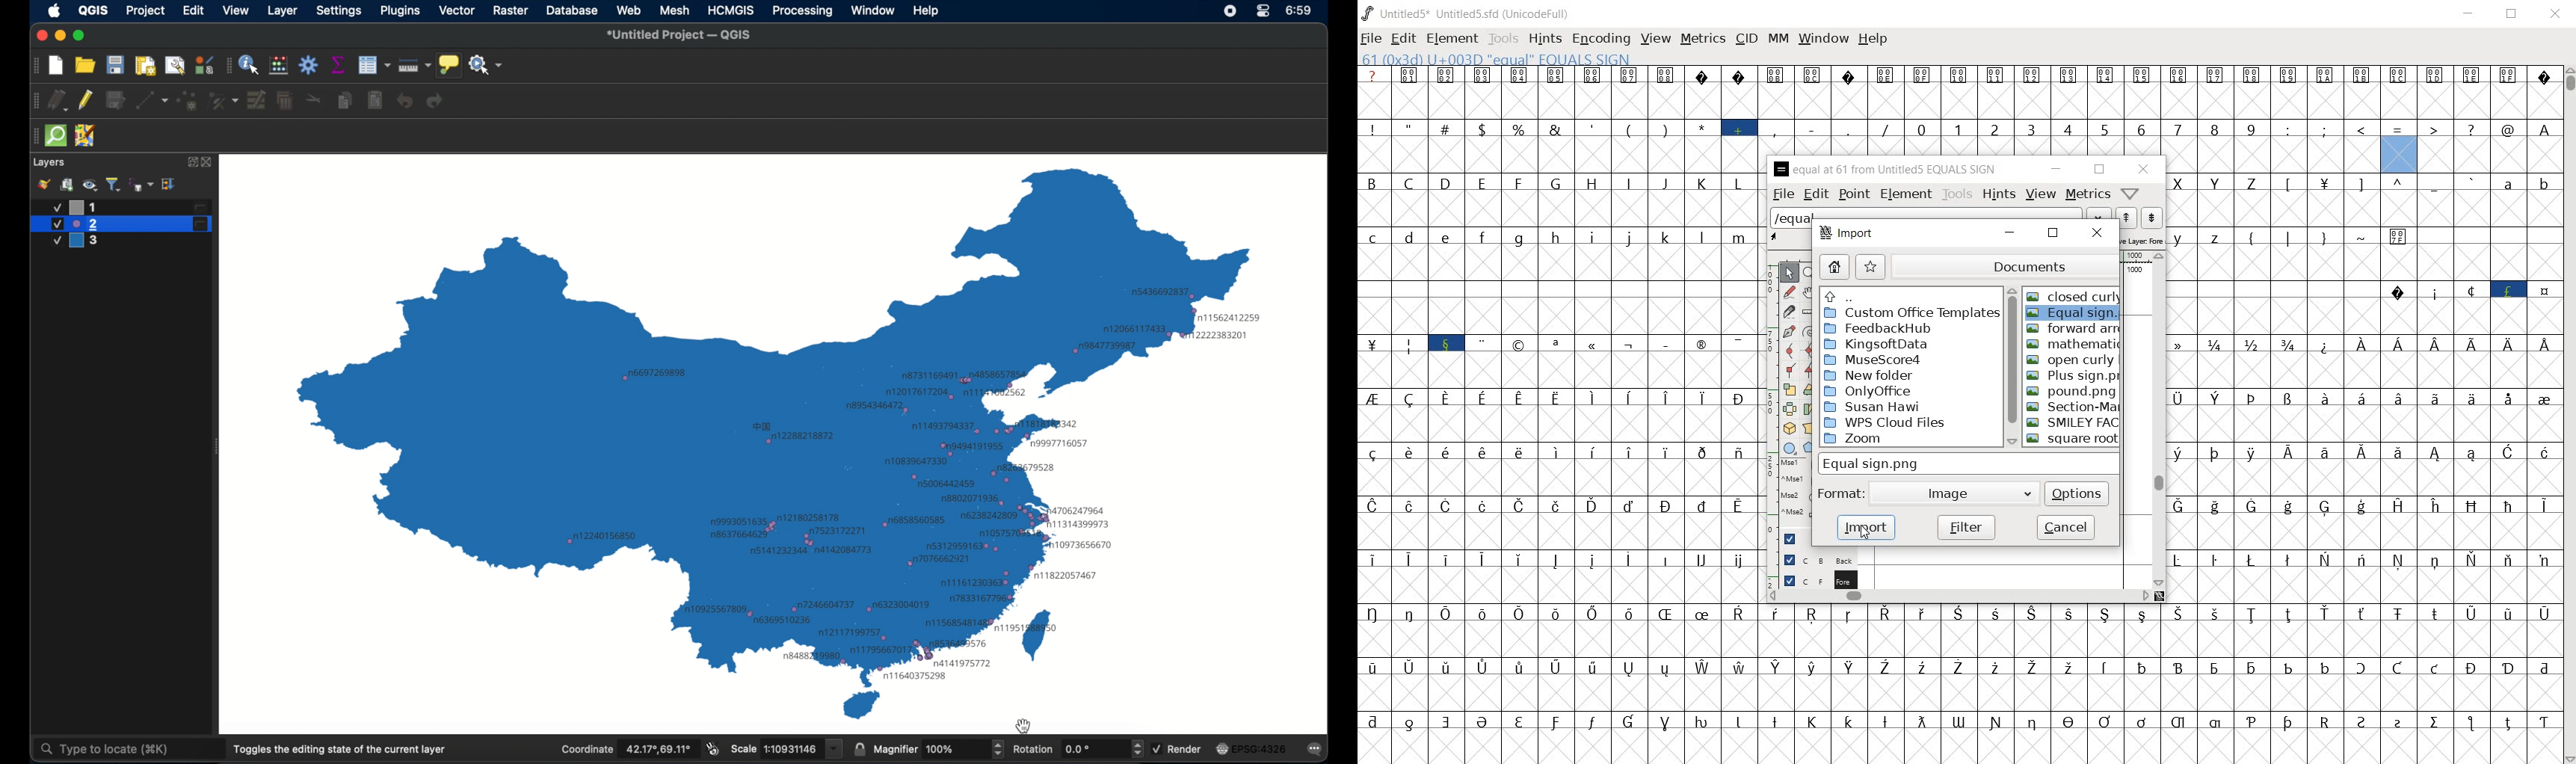 The image size is (2576, 784). I want to click on quick osm, so click(57, 136).